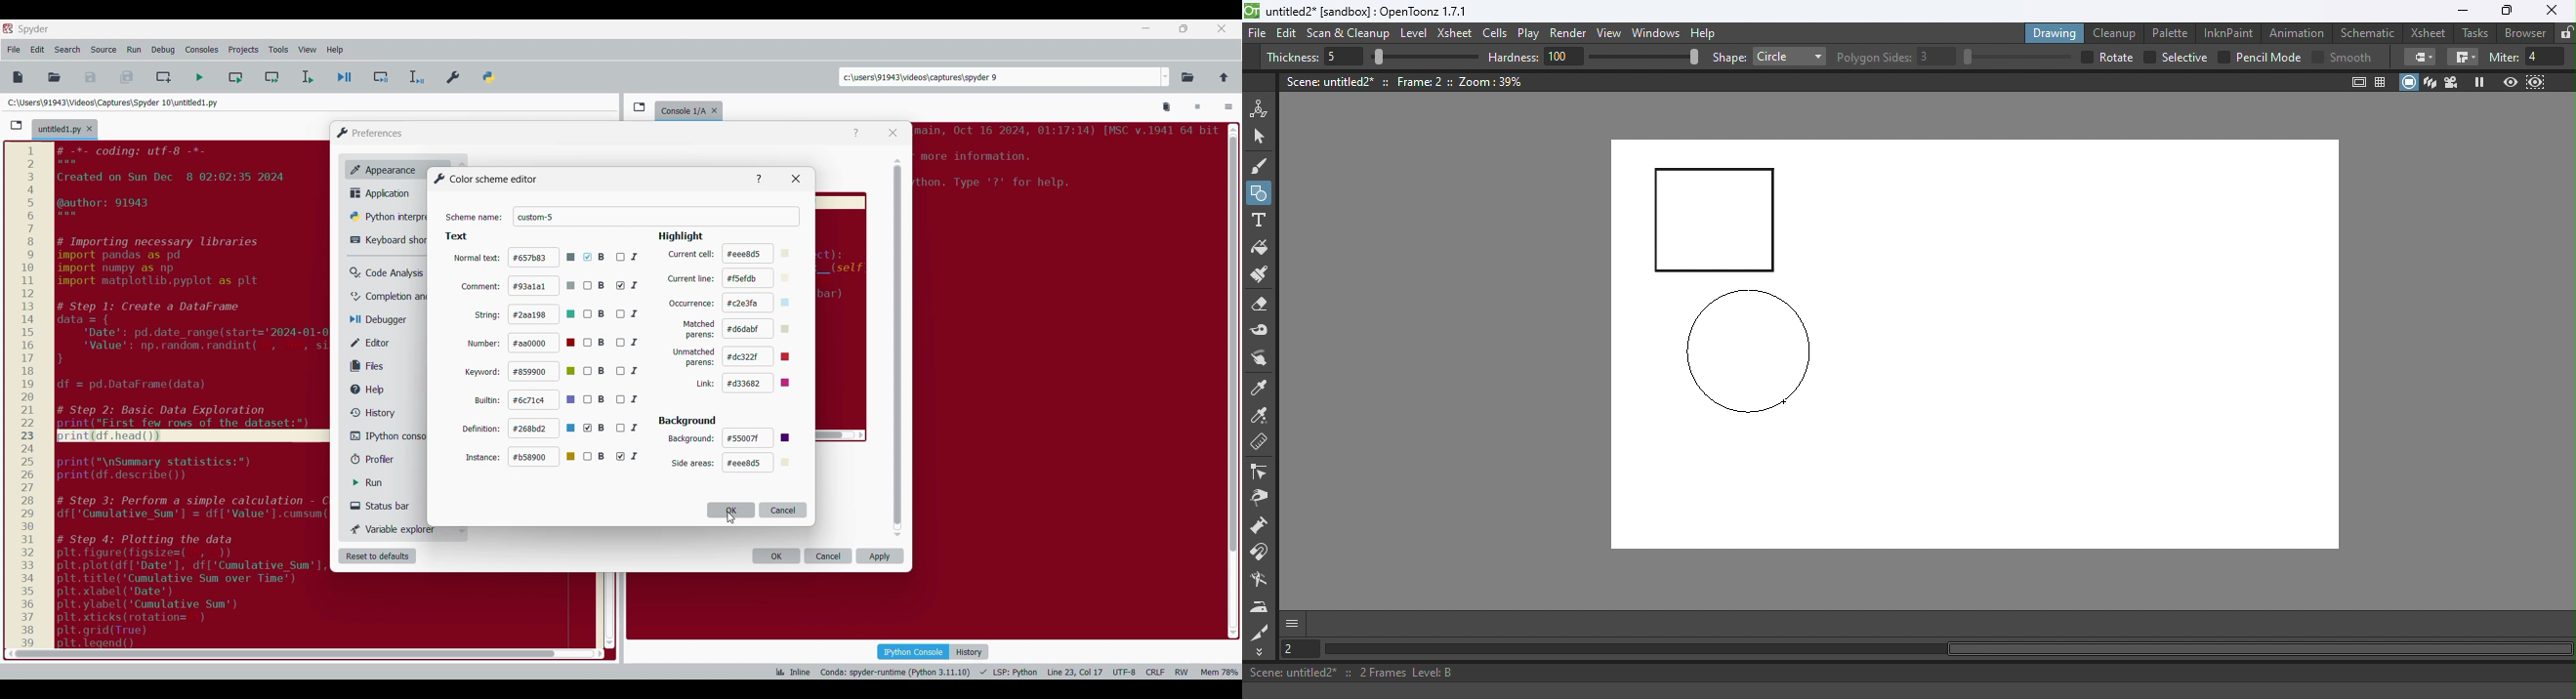  What do you see at coordinates (374, 390) in the screenshot?
I see `Help` at bounding box center [374, 390].